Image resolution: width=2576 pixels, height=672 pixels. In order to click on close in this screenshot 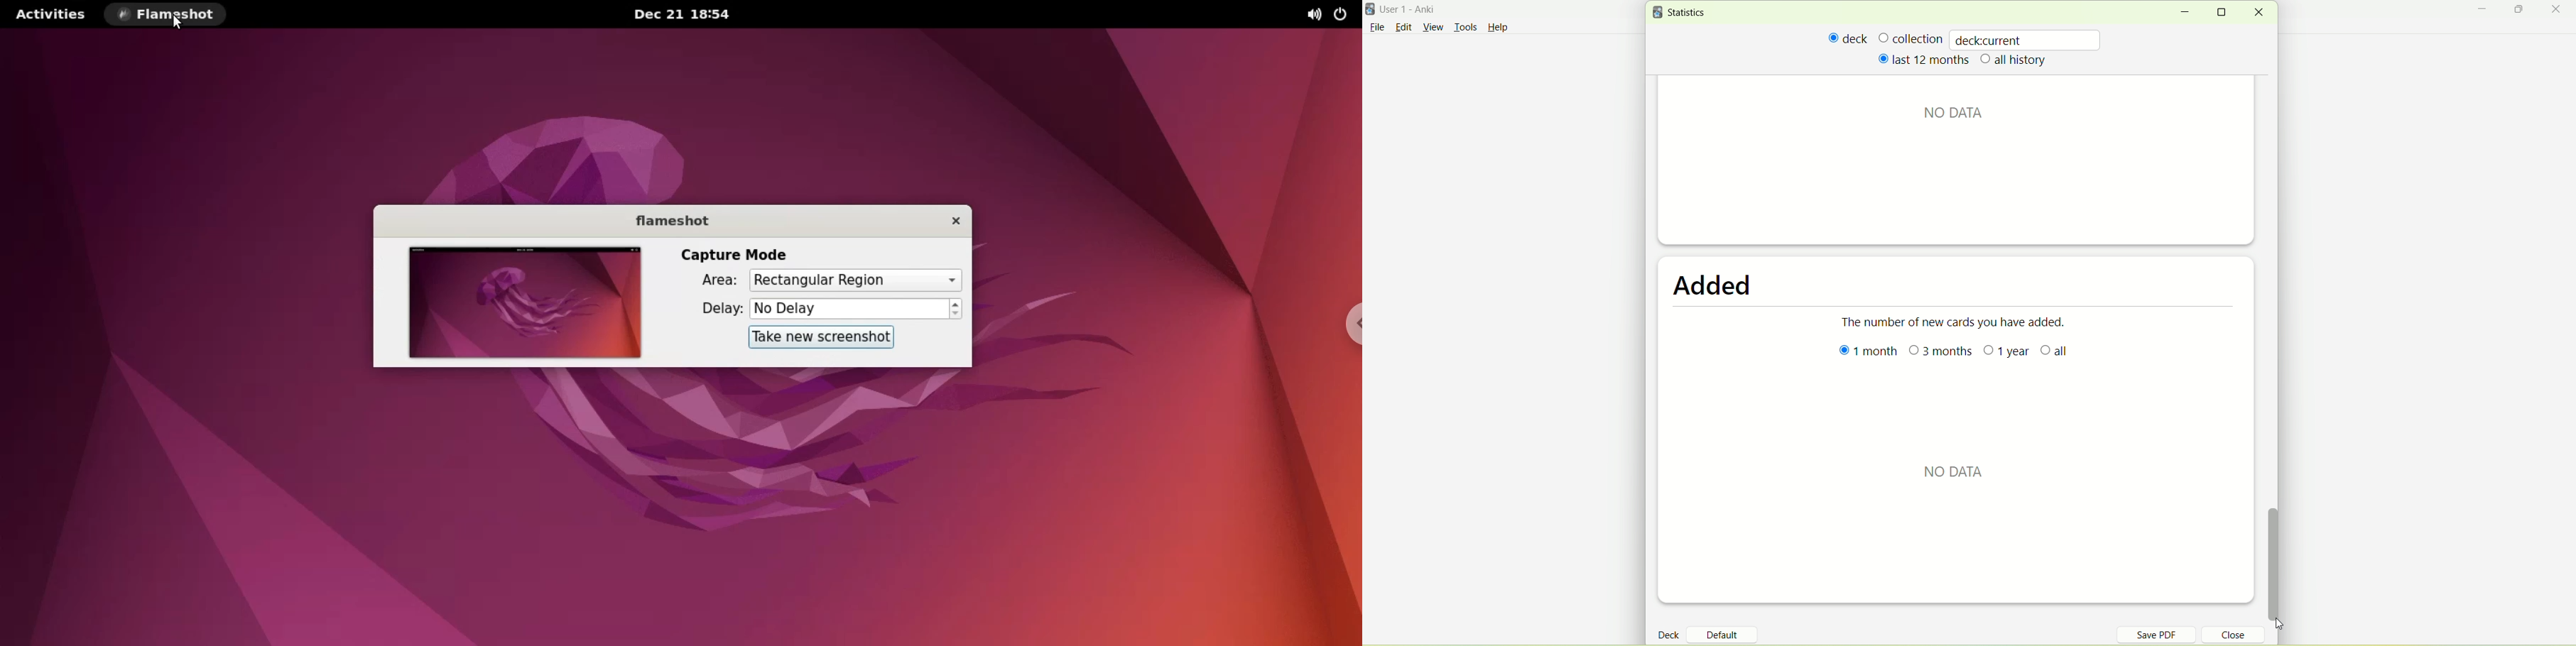, I will do `click(2226, 637)`.